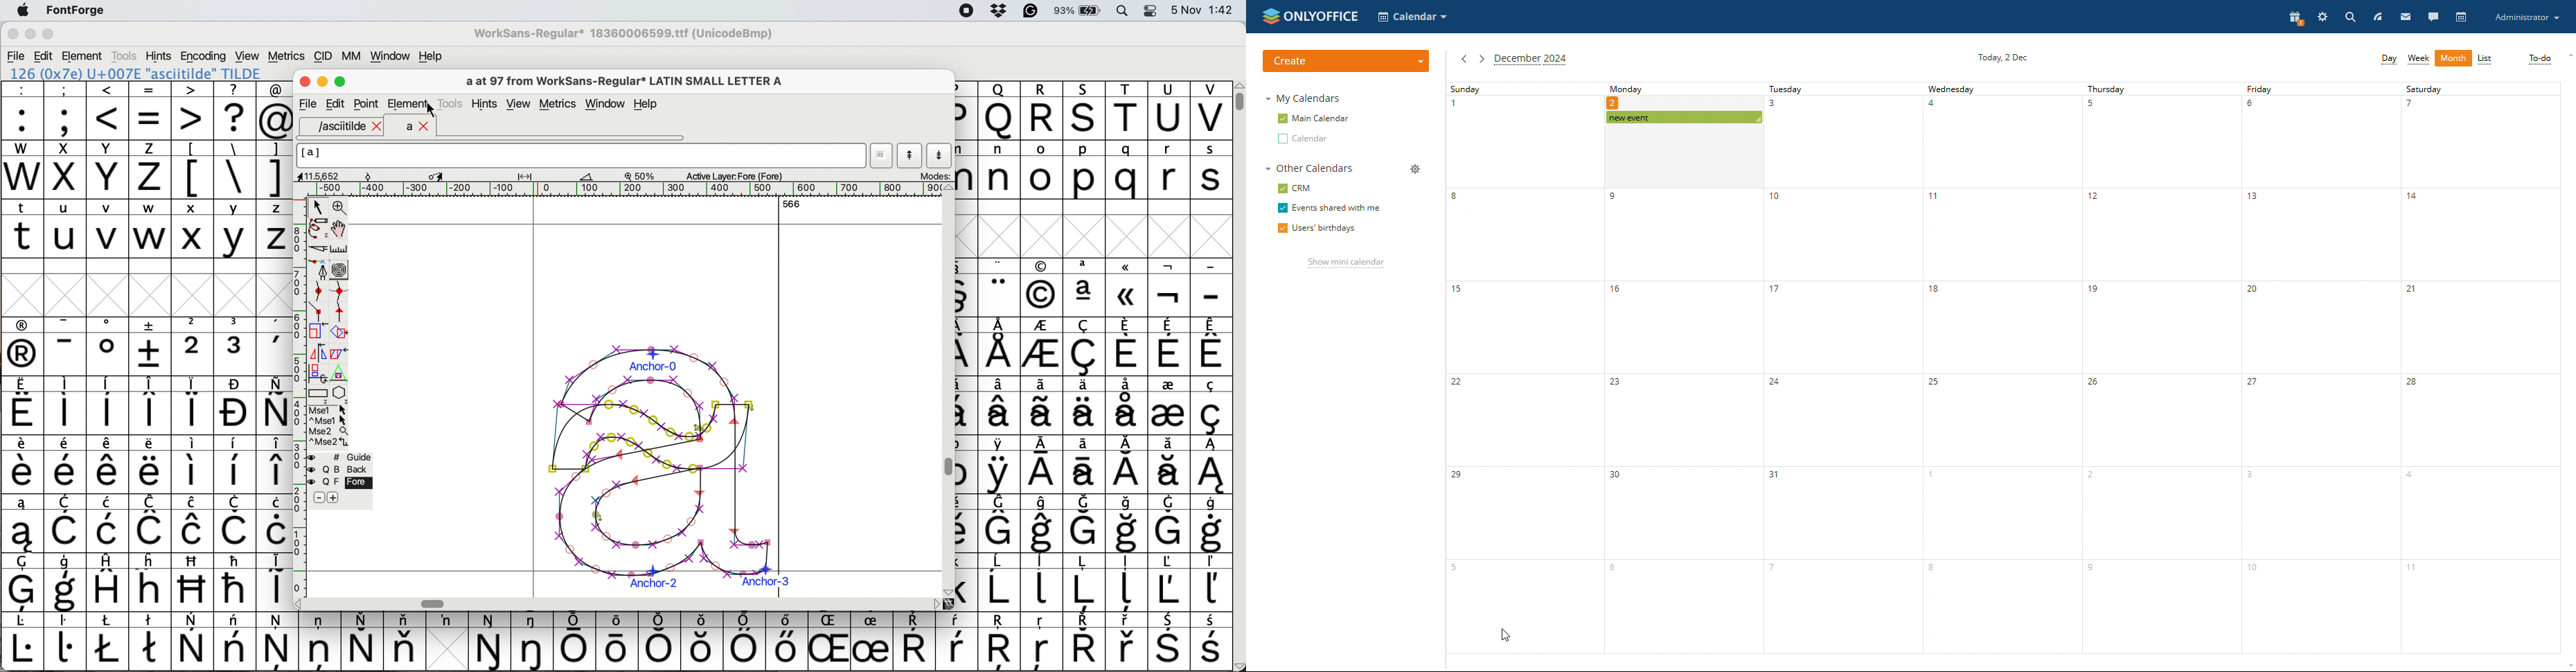 The width and height of the screenshot is (2576, 672). Describe the element at coordinates (1530, 59) in the screenshot. I see `` at that location.